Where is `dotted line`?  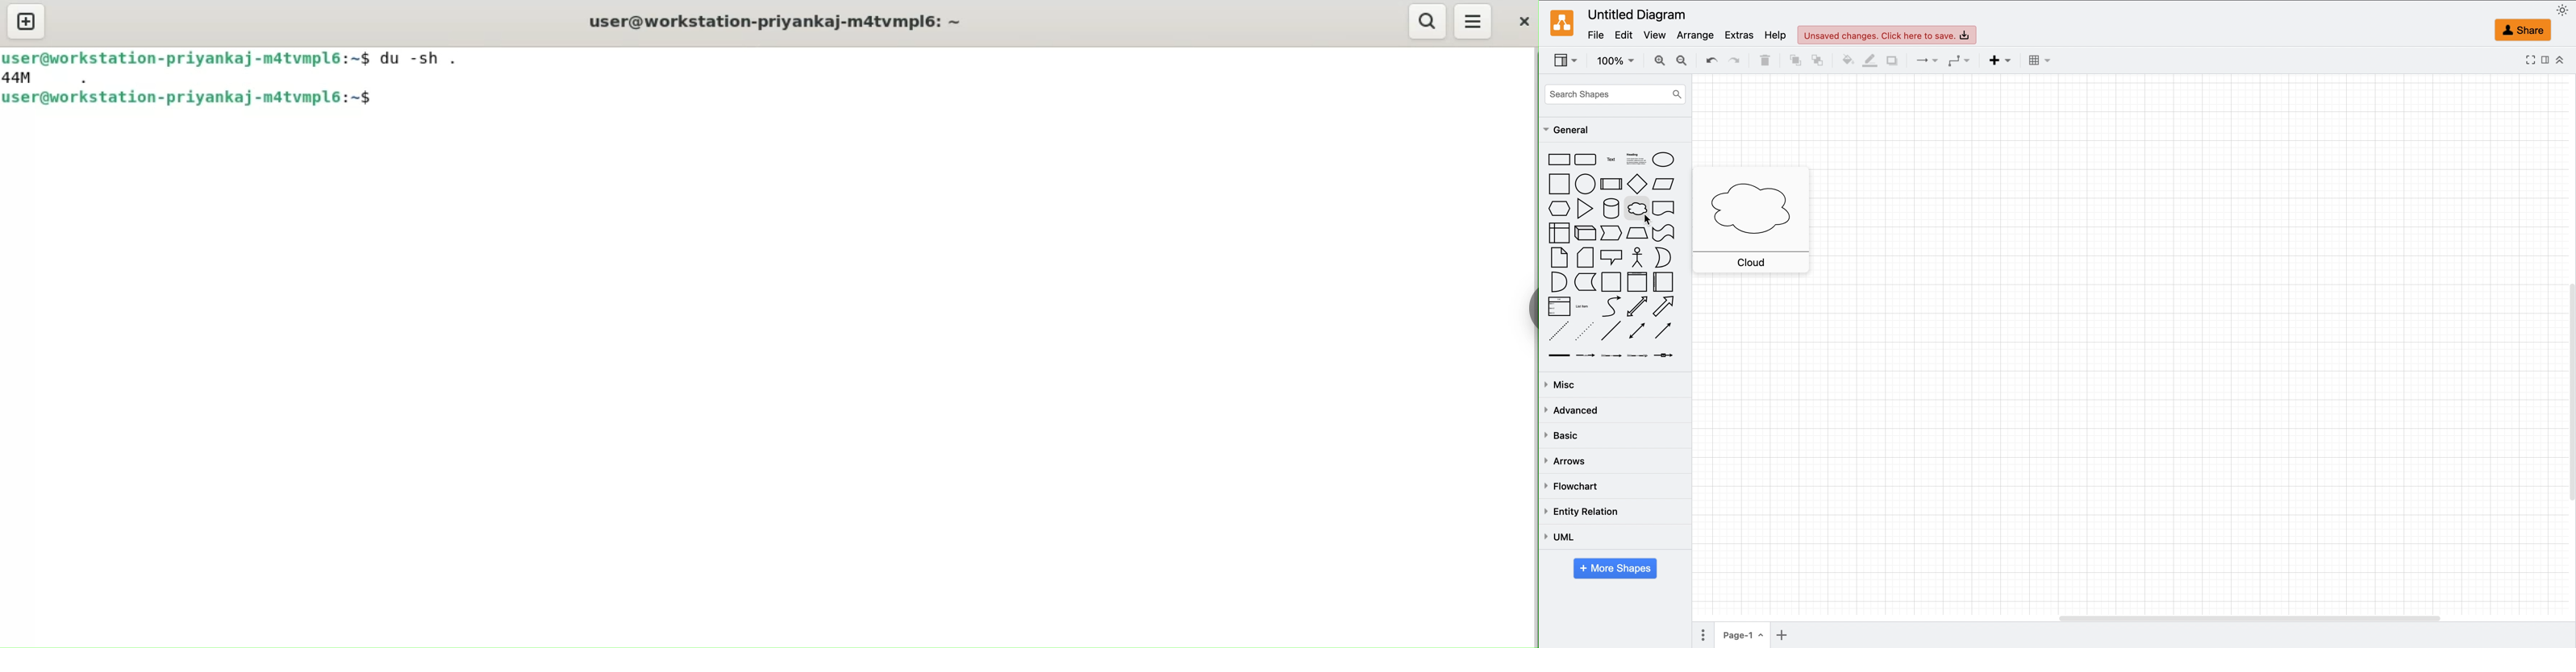
dotted line is located at coordinates (1585, 329).